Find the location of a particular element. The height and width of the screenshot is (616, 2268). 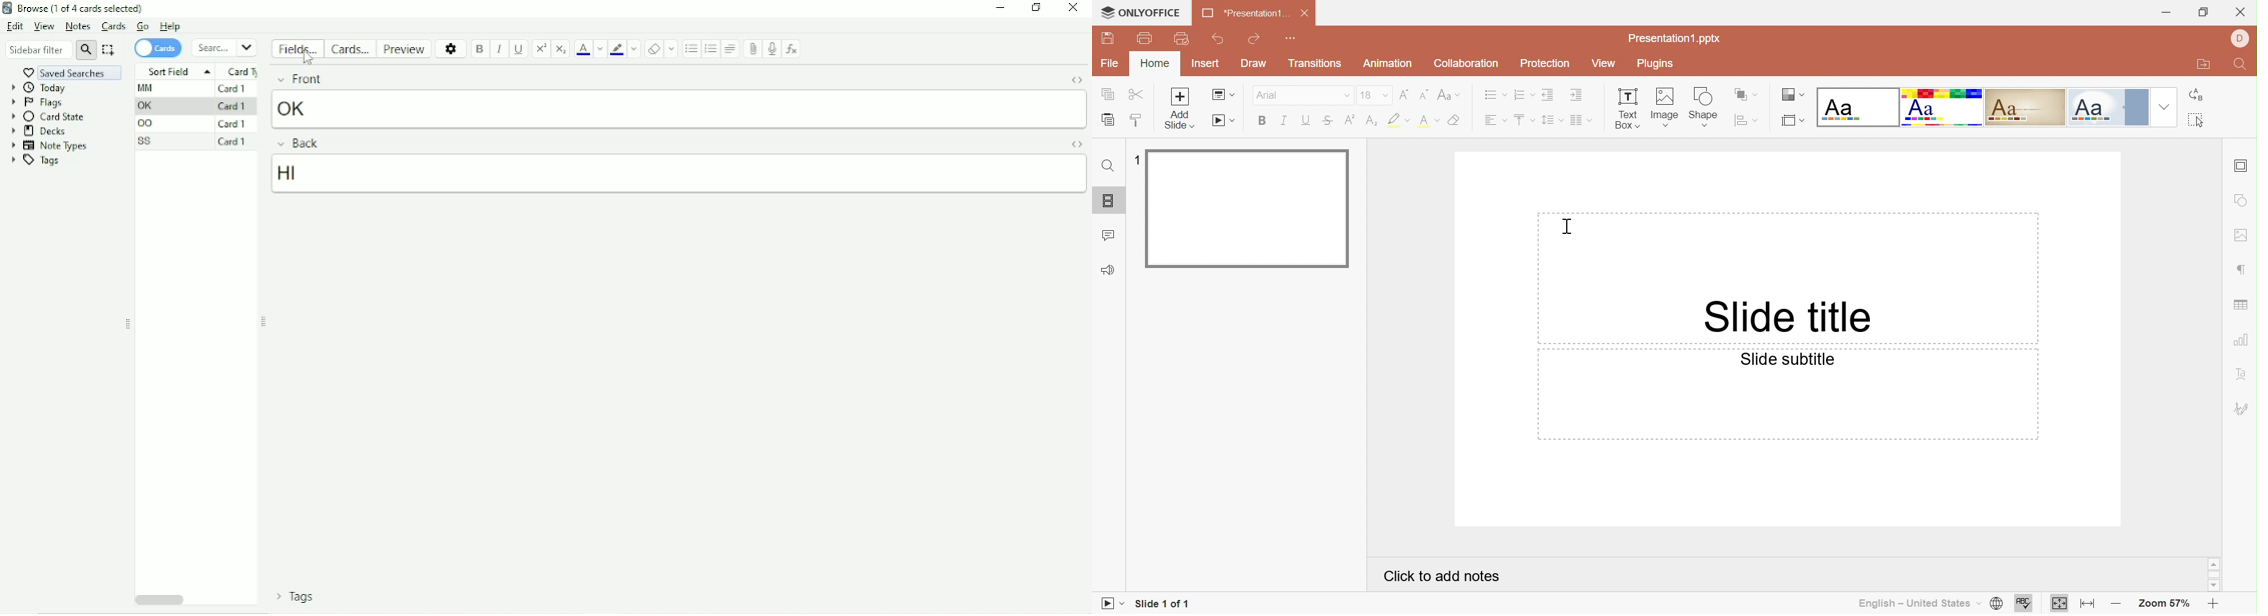

Official is located at coordinates (2109, 107).